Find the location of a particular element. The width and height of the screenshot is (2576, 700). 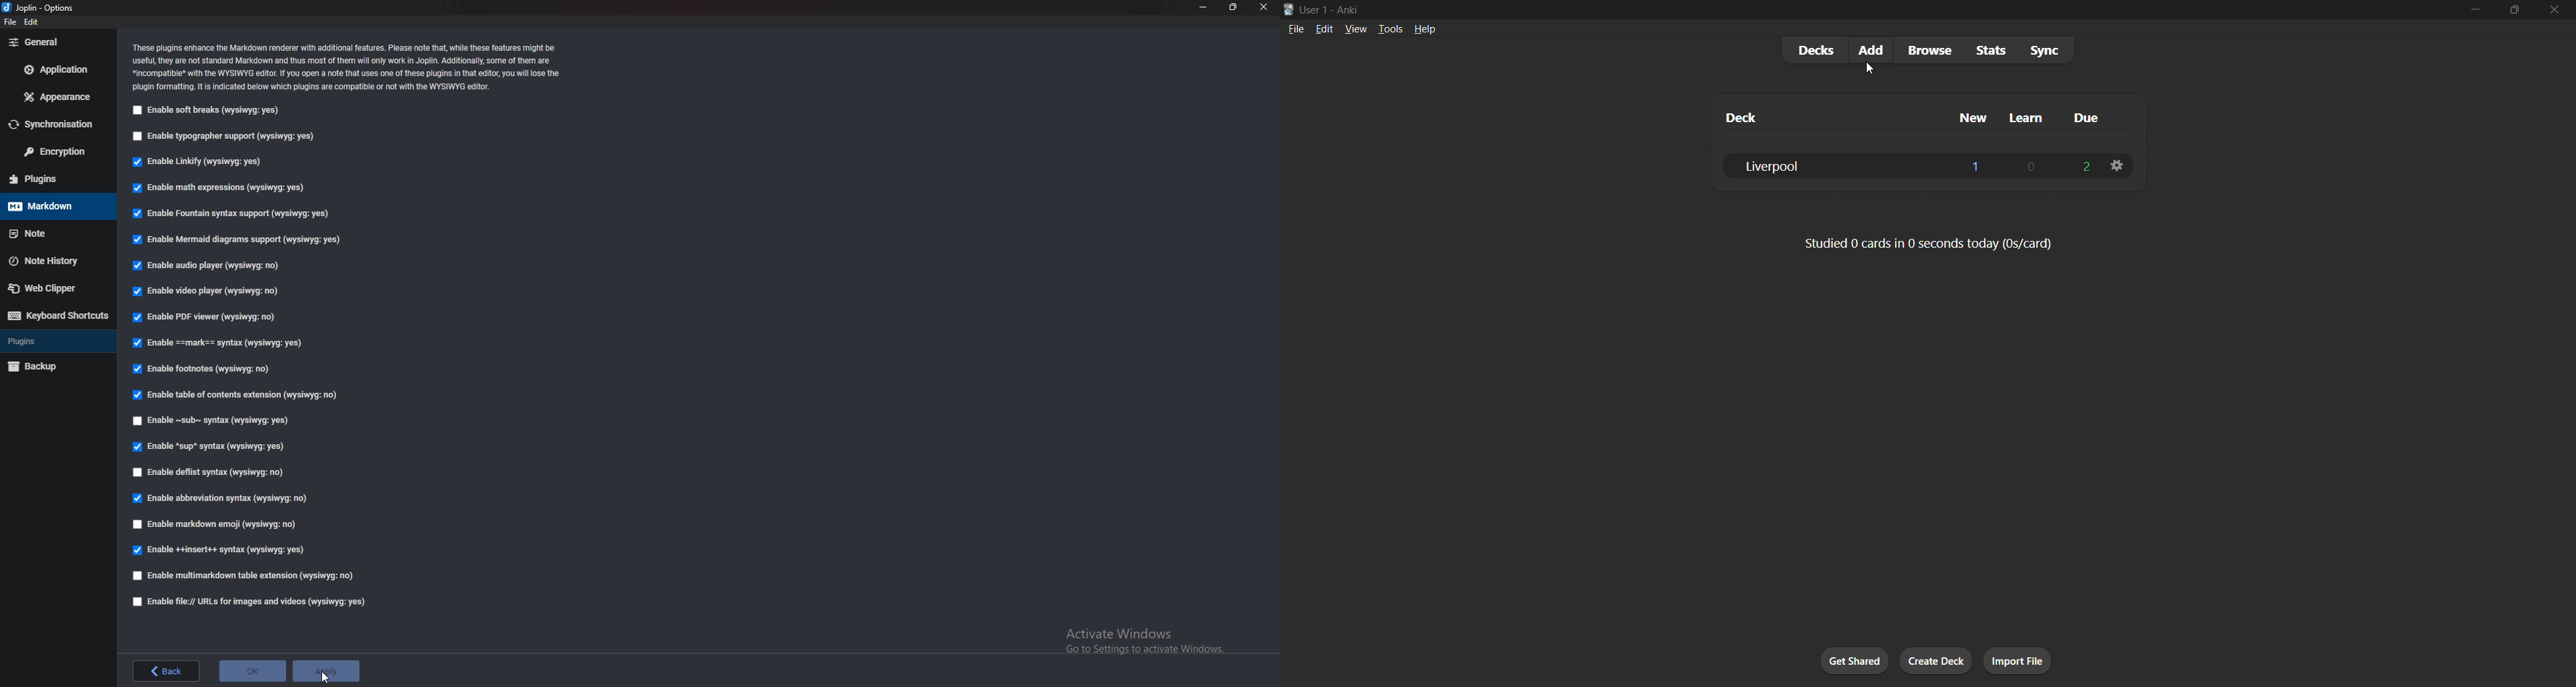

file is located at coordinates (11, 22).